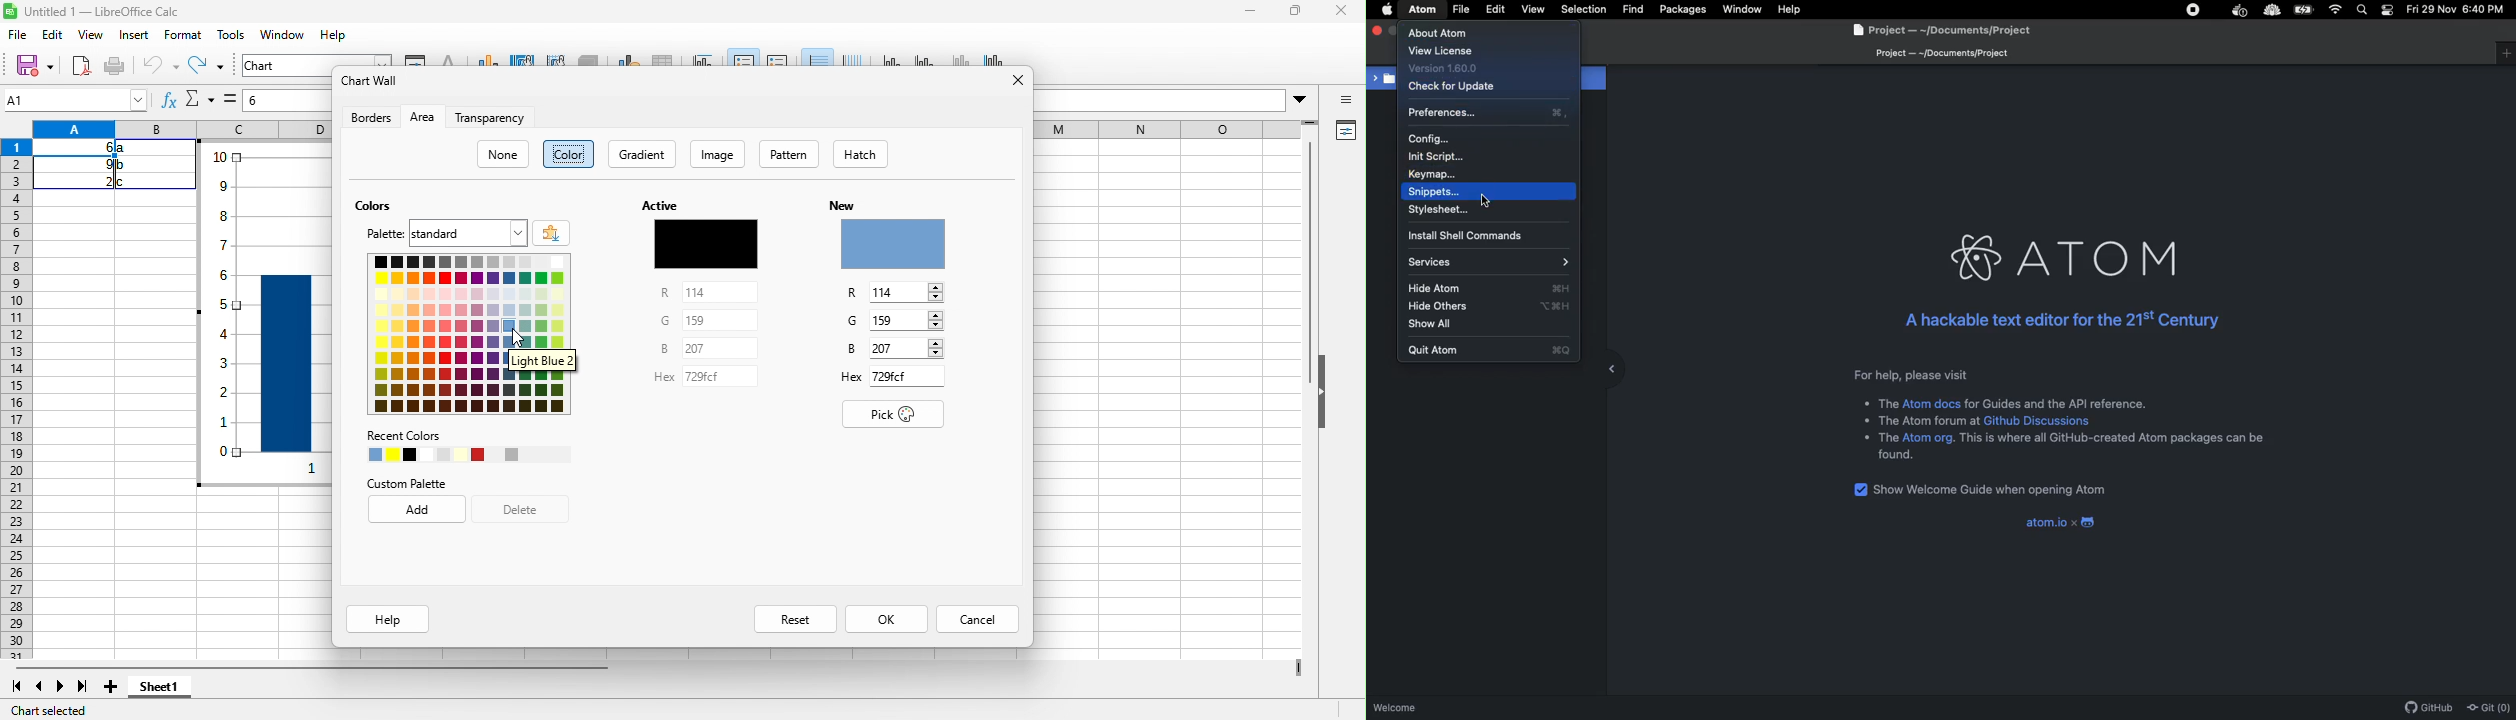 The height and width of the screenshot is (728, 2520). Describe the element at coordinates (94, 12) in the screenshot. I see `title` at that location.